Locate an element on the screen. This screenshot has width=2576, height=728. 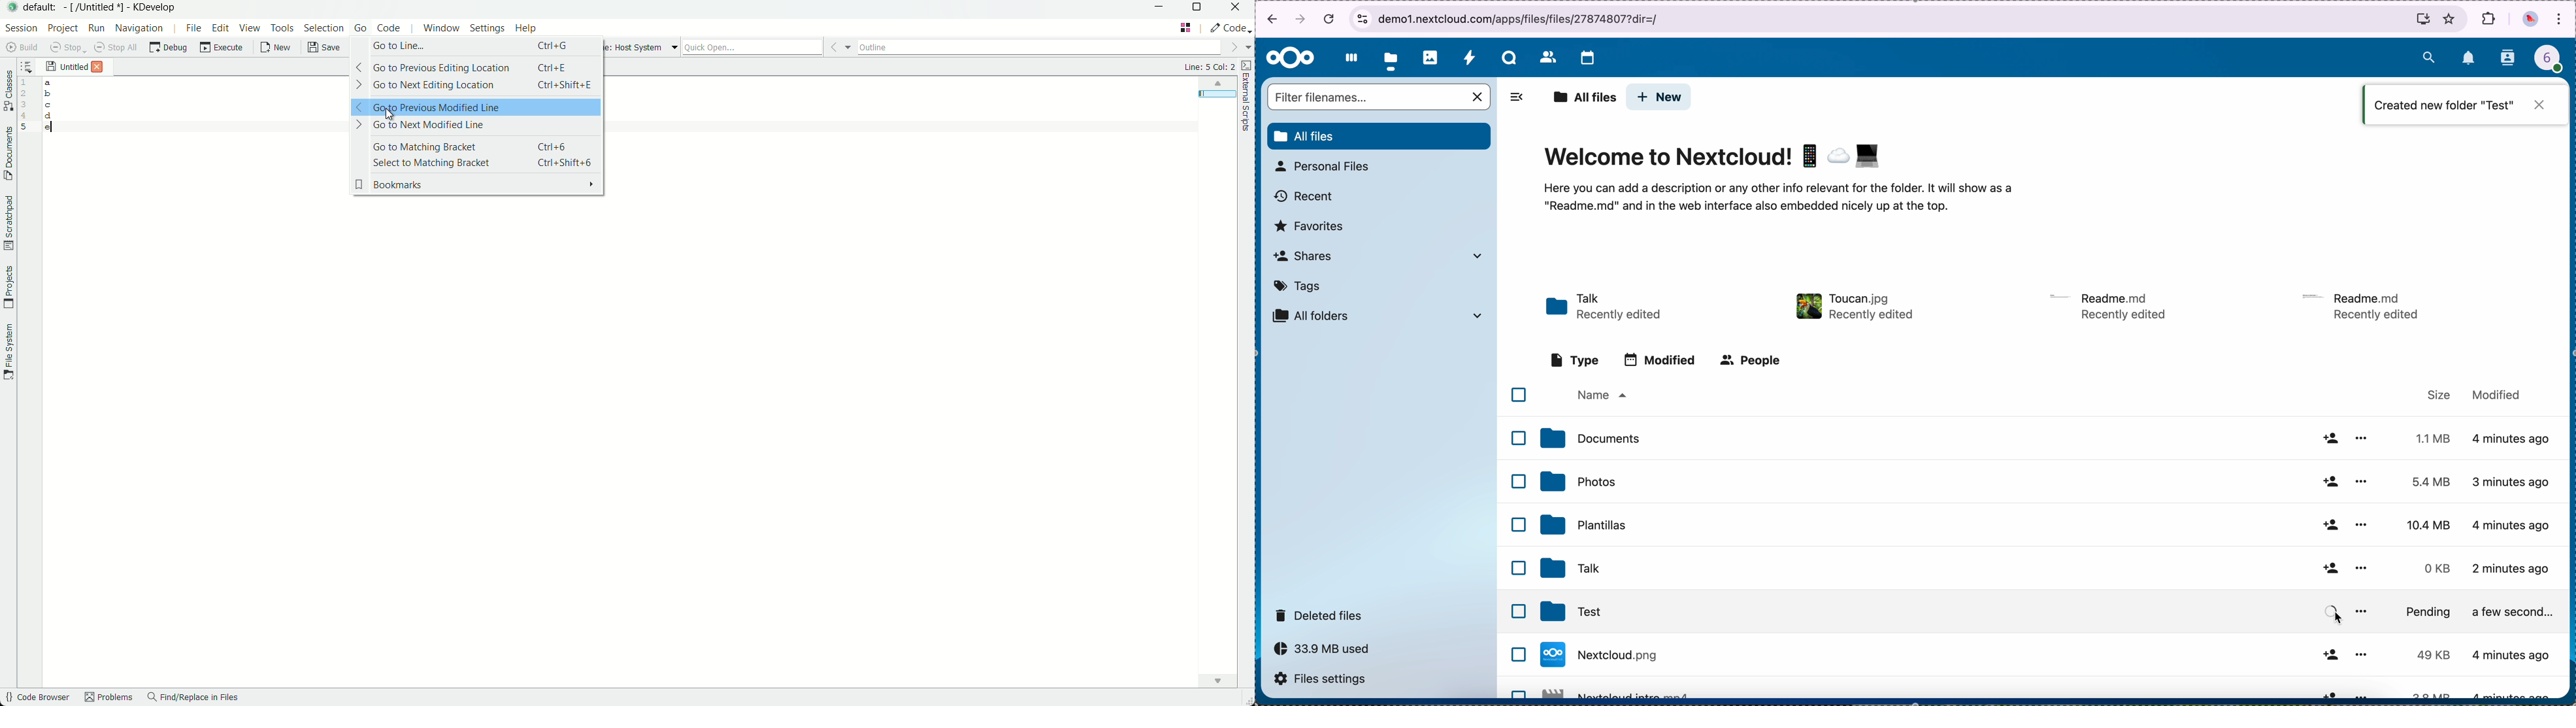
app icon is located at coordinates (13, 9).